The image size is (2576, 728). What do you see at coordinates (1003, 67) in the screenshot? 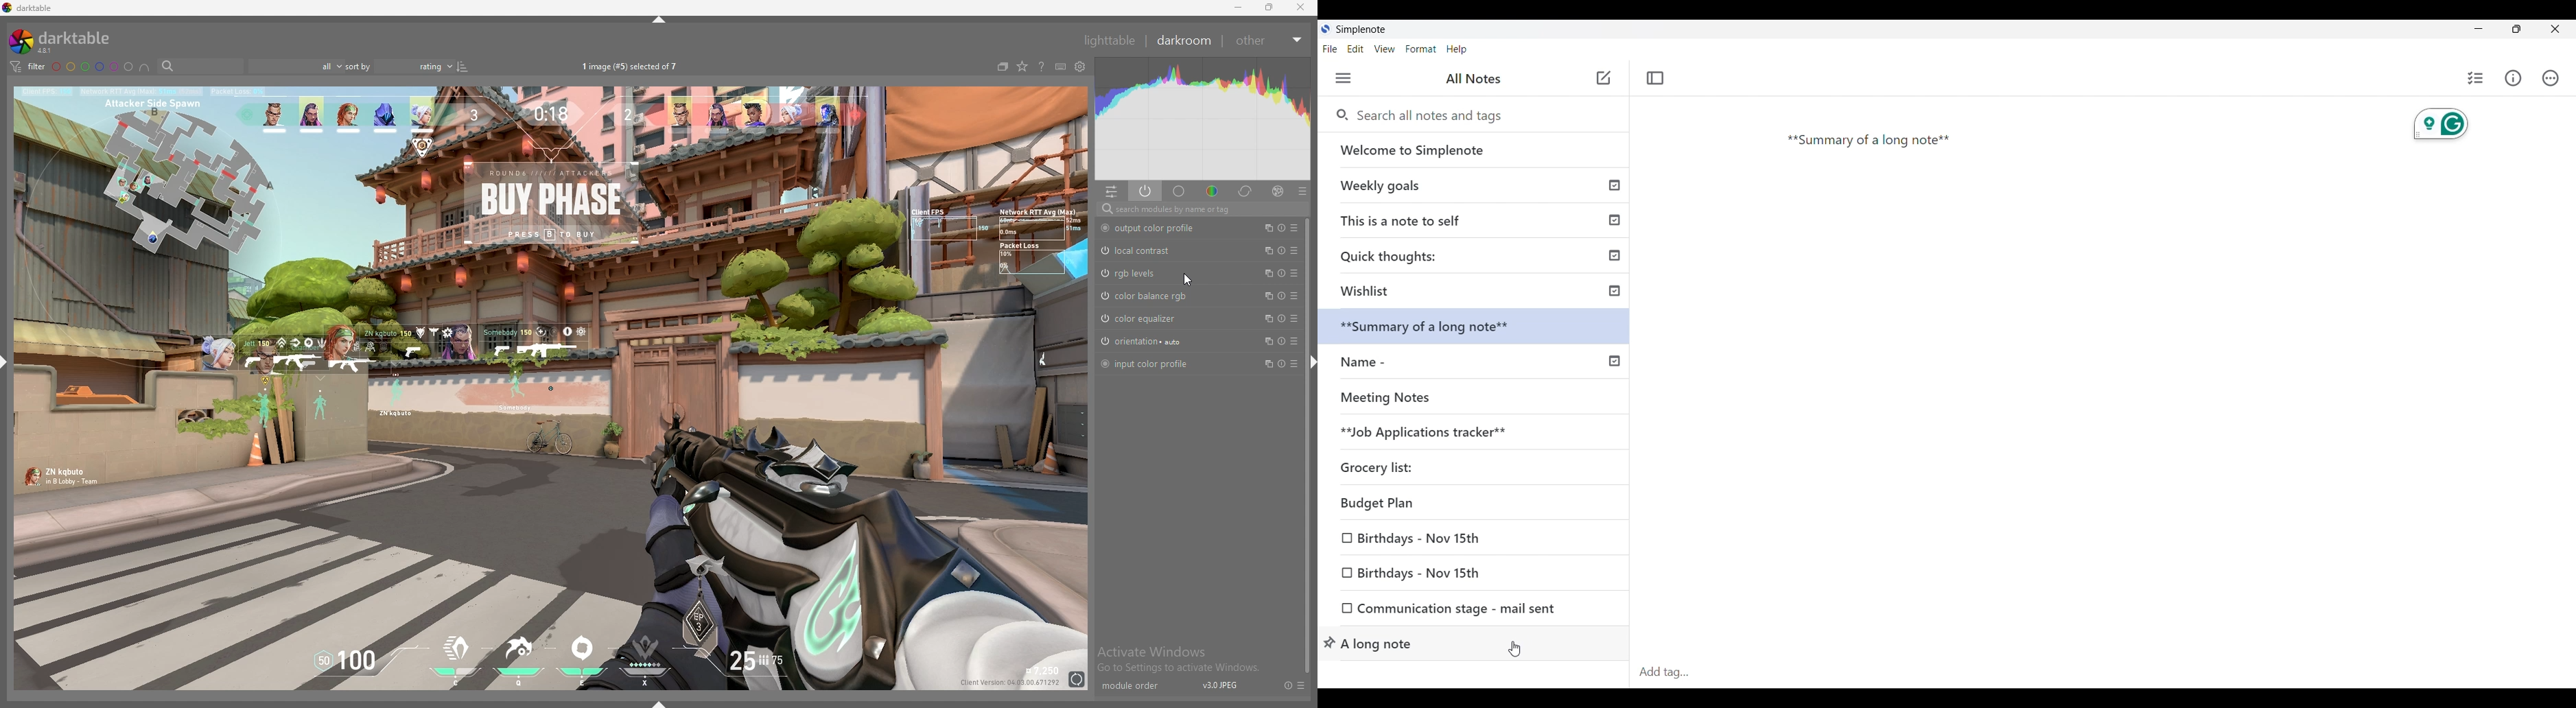
I see `collapse grouped images` at bounding box center [1003, 67].